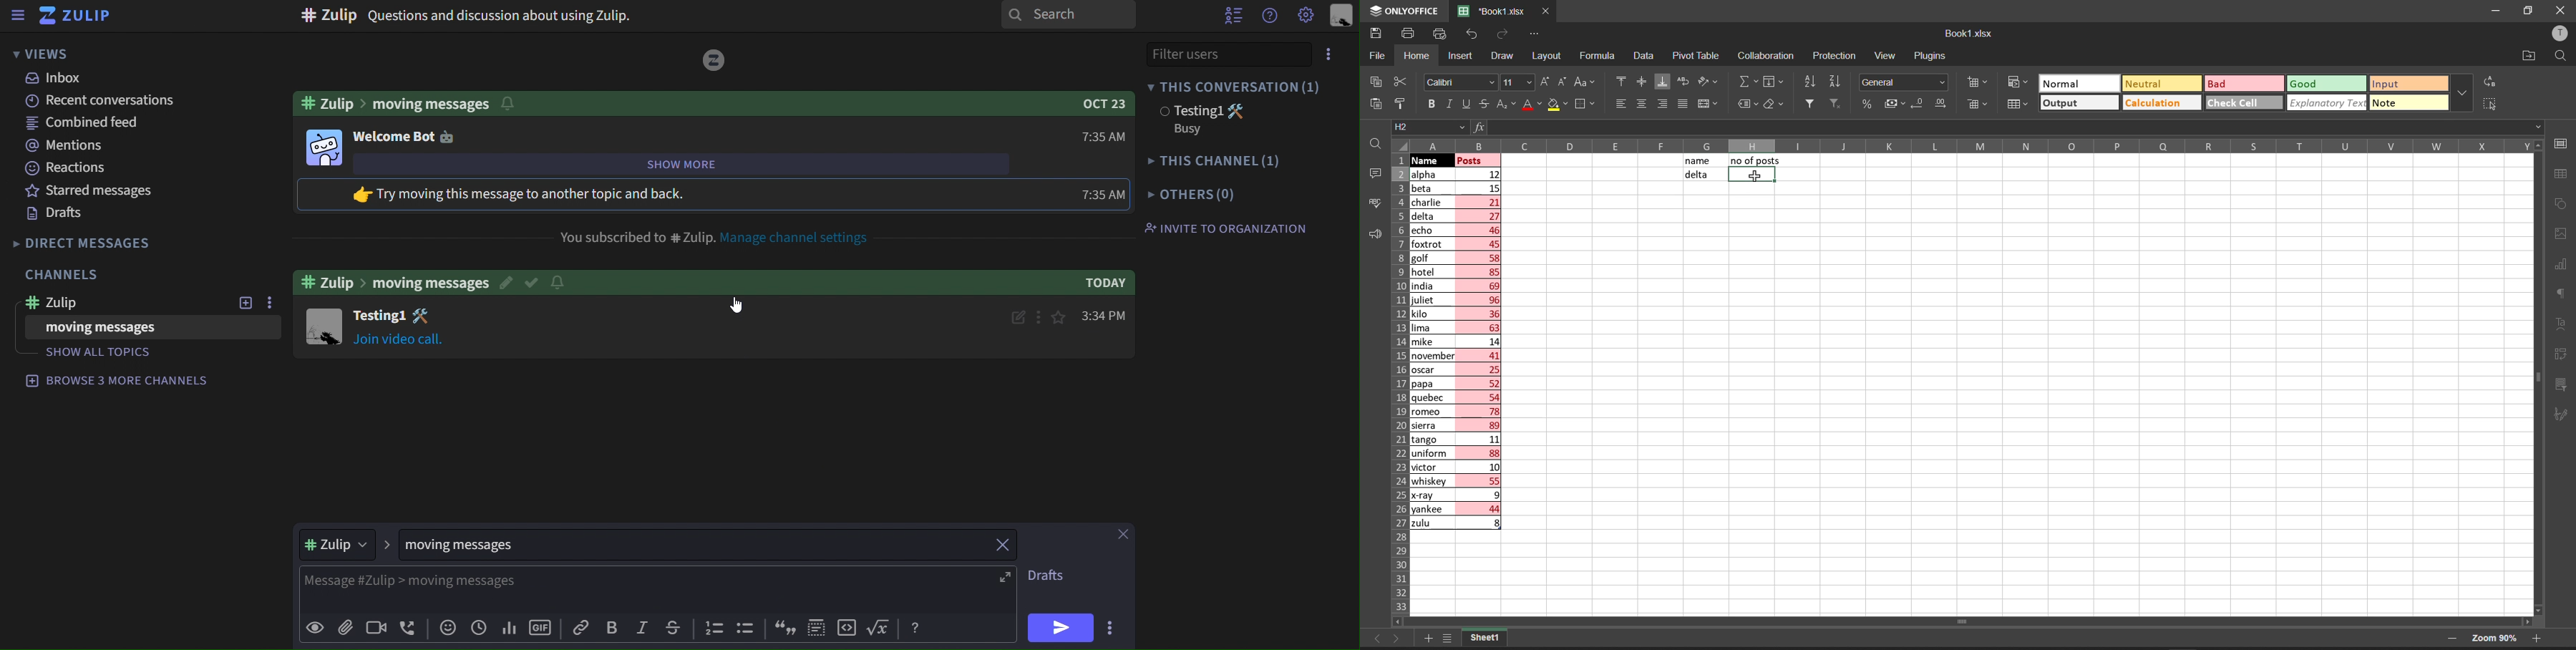 The image size is (2576, 672). I want to click on book name, so click(1967, 34).